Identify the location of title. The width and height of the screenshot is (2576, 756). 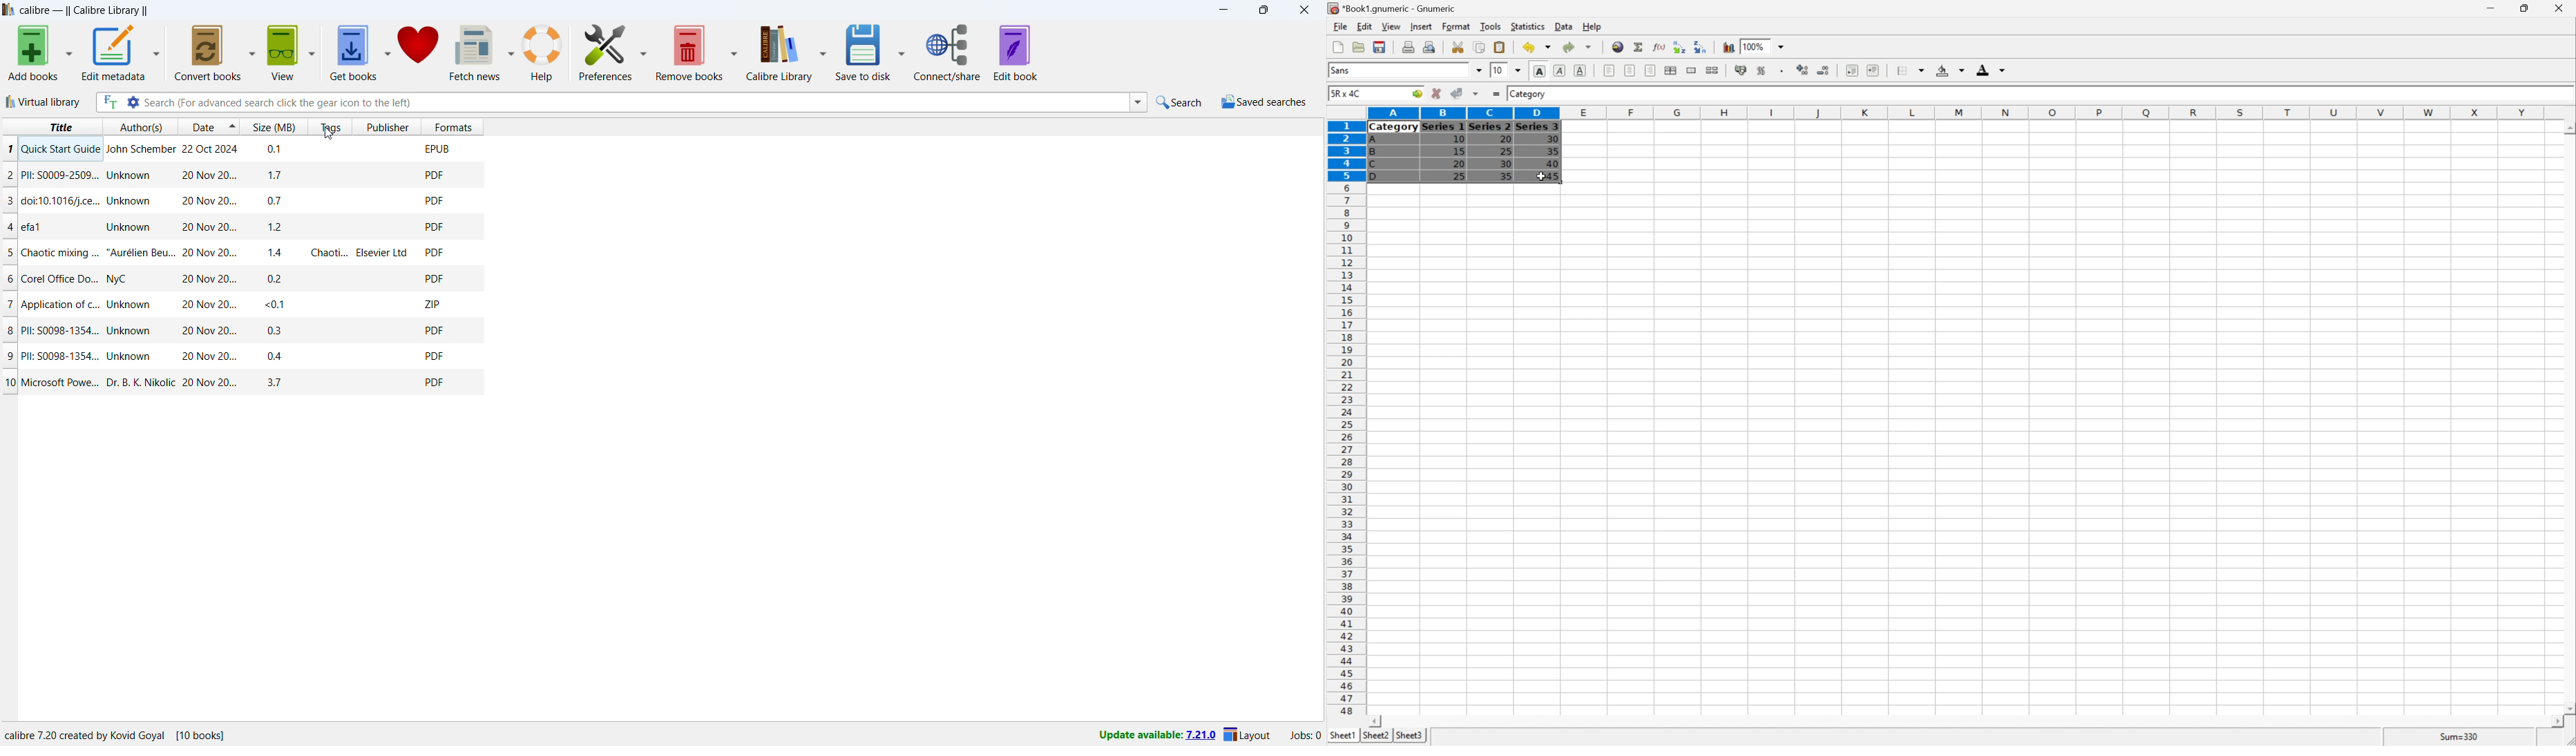
(84, 10).